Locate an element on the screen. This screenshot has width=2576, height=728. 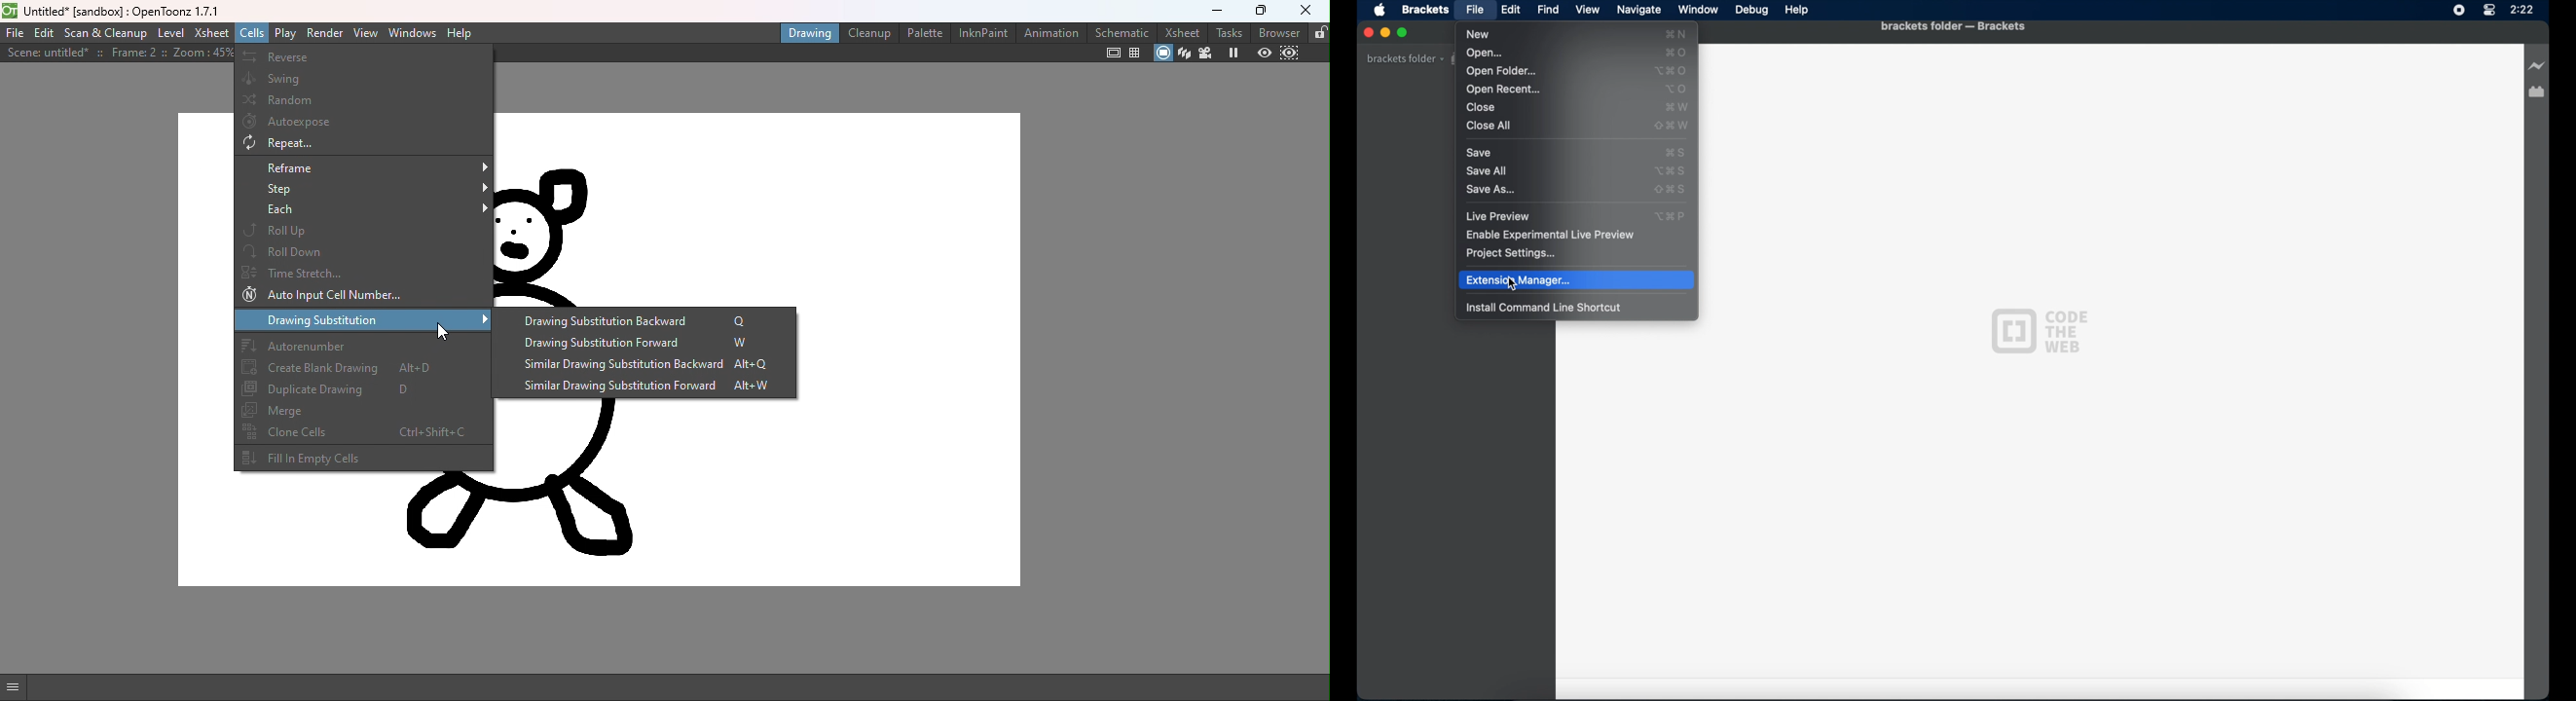
save as is located at coordinates (1491, 191).